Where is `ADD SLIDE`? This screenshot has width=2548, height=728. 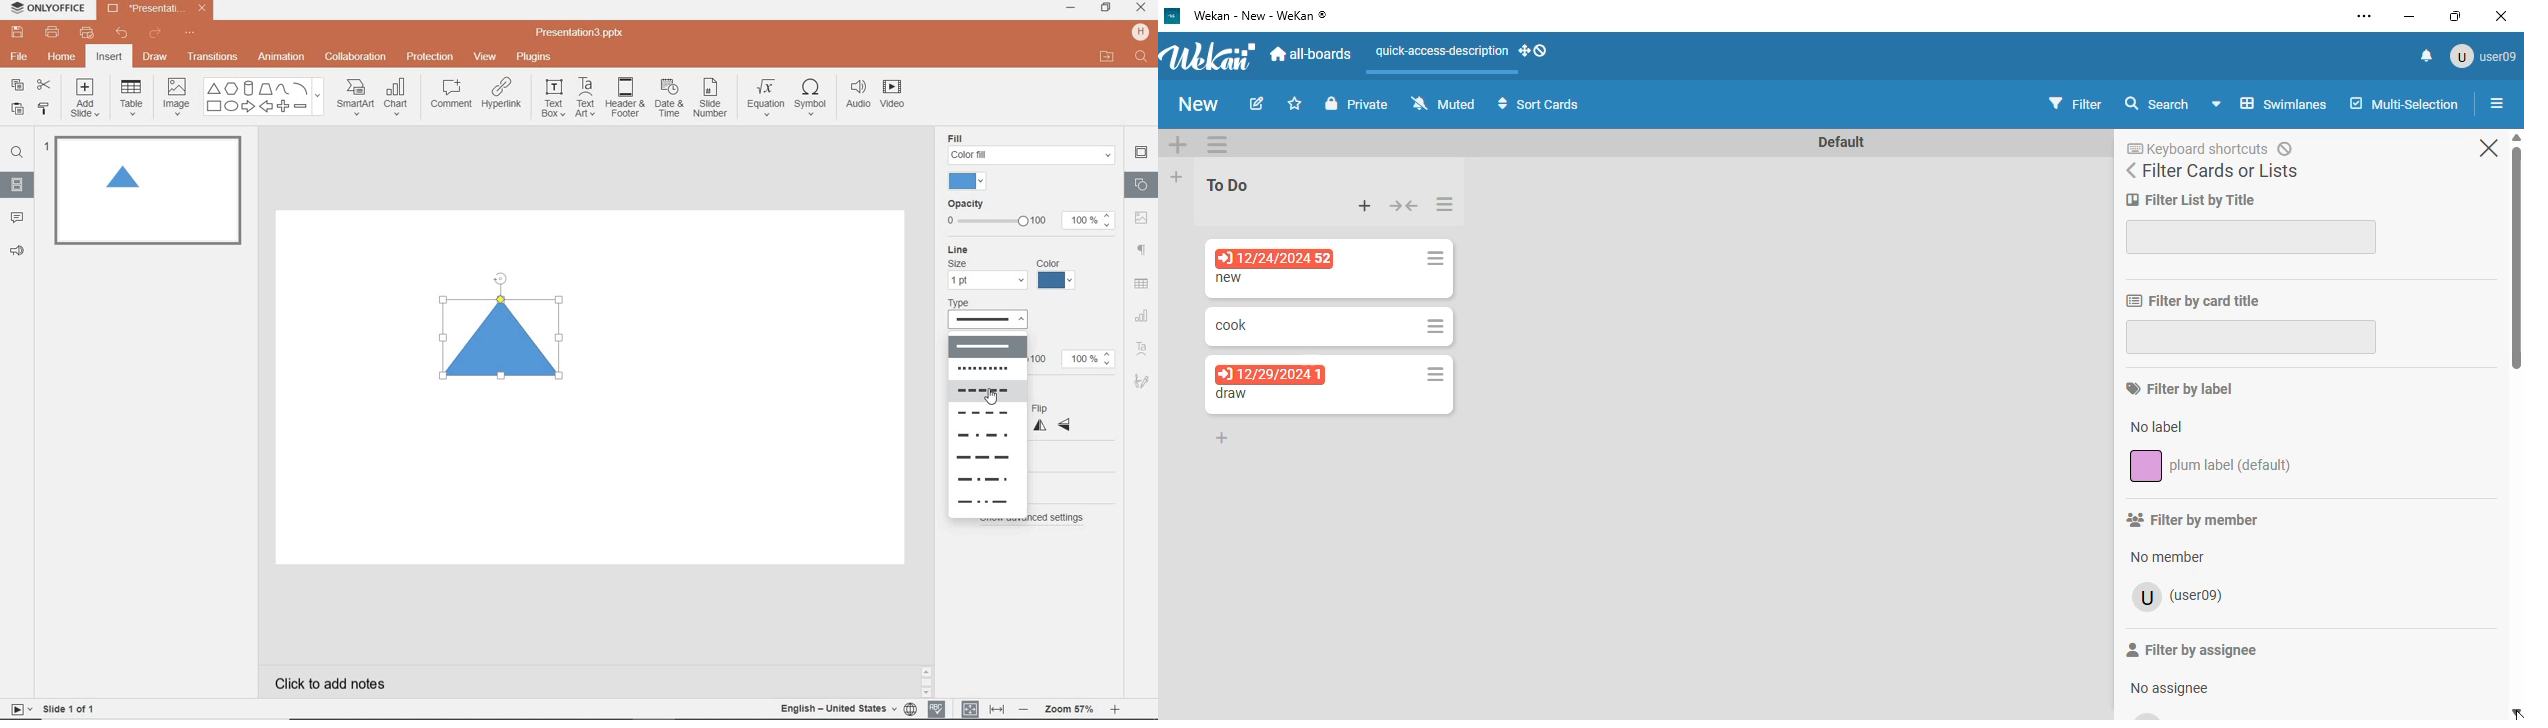
ADD SLIDE is located at coordinates (87, 101).